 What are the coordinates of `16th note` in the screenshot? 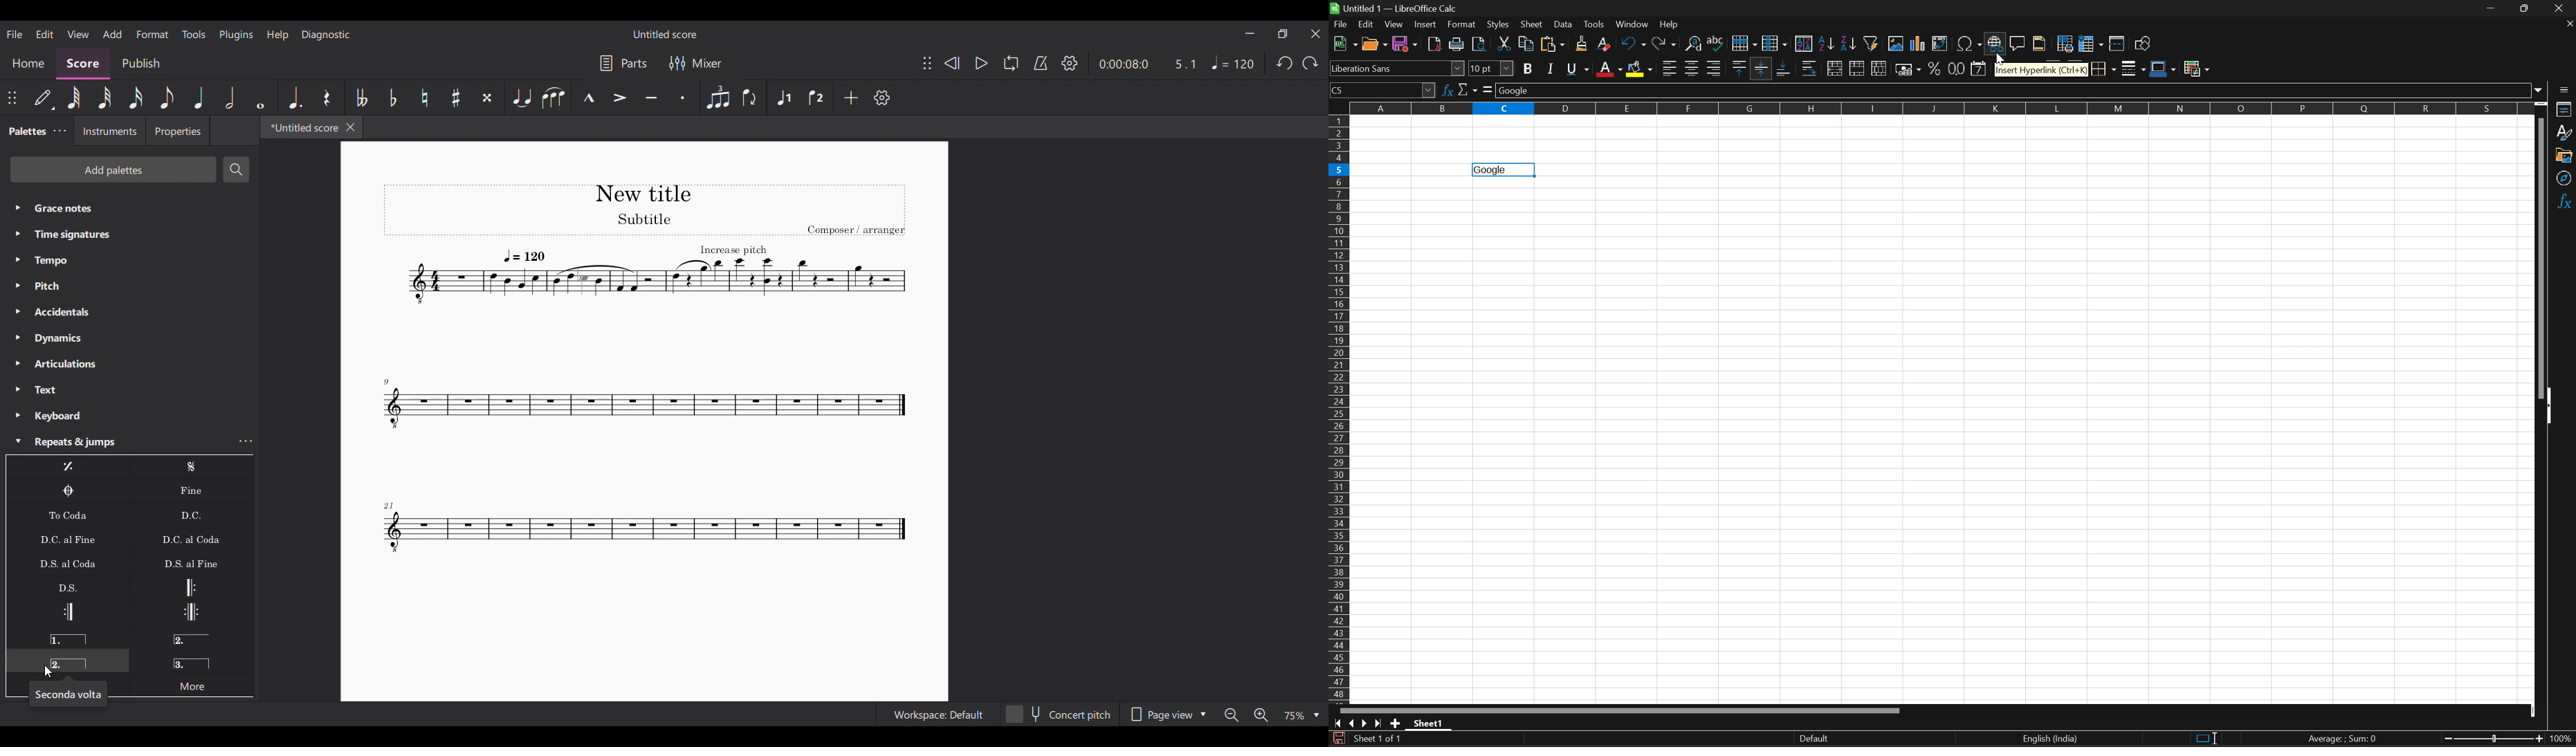 It's located at (136, 98).